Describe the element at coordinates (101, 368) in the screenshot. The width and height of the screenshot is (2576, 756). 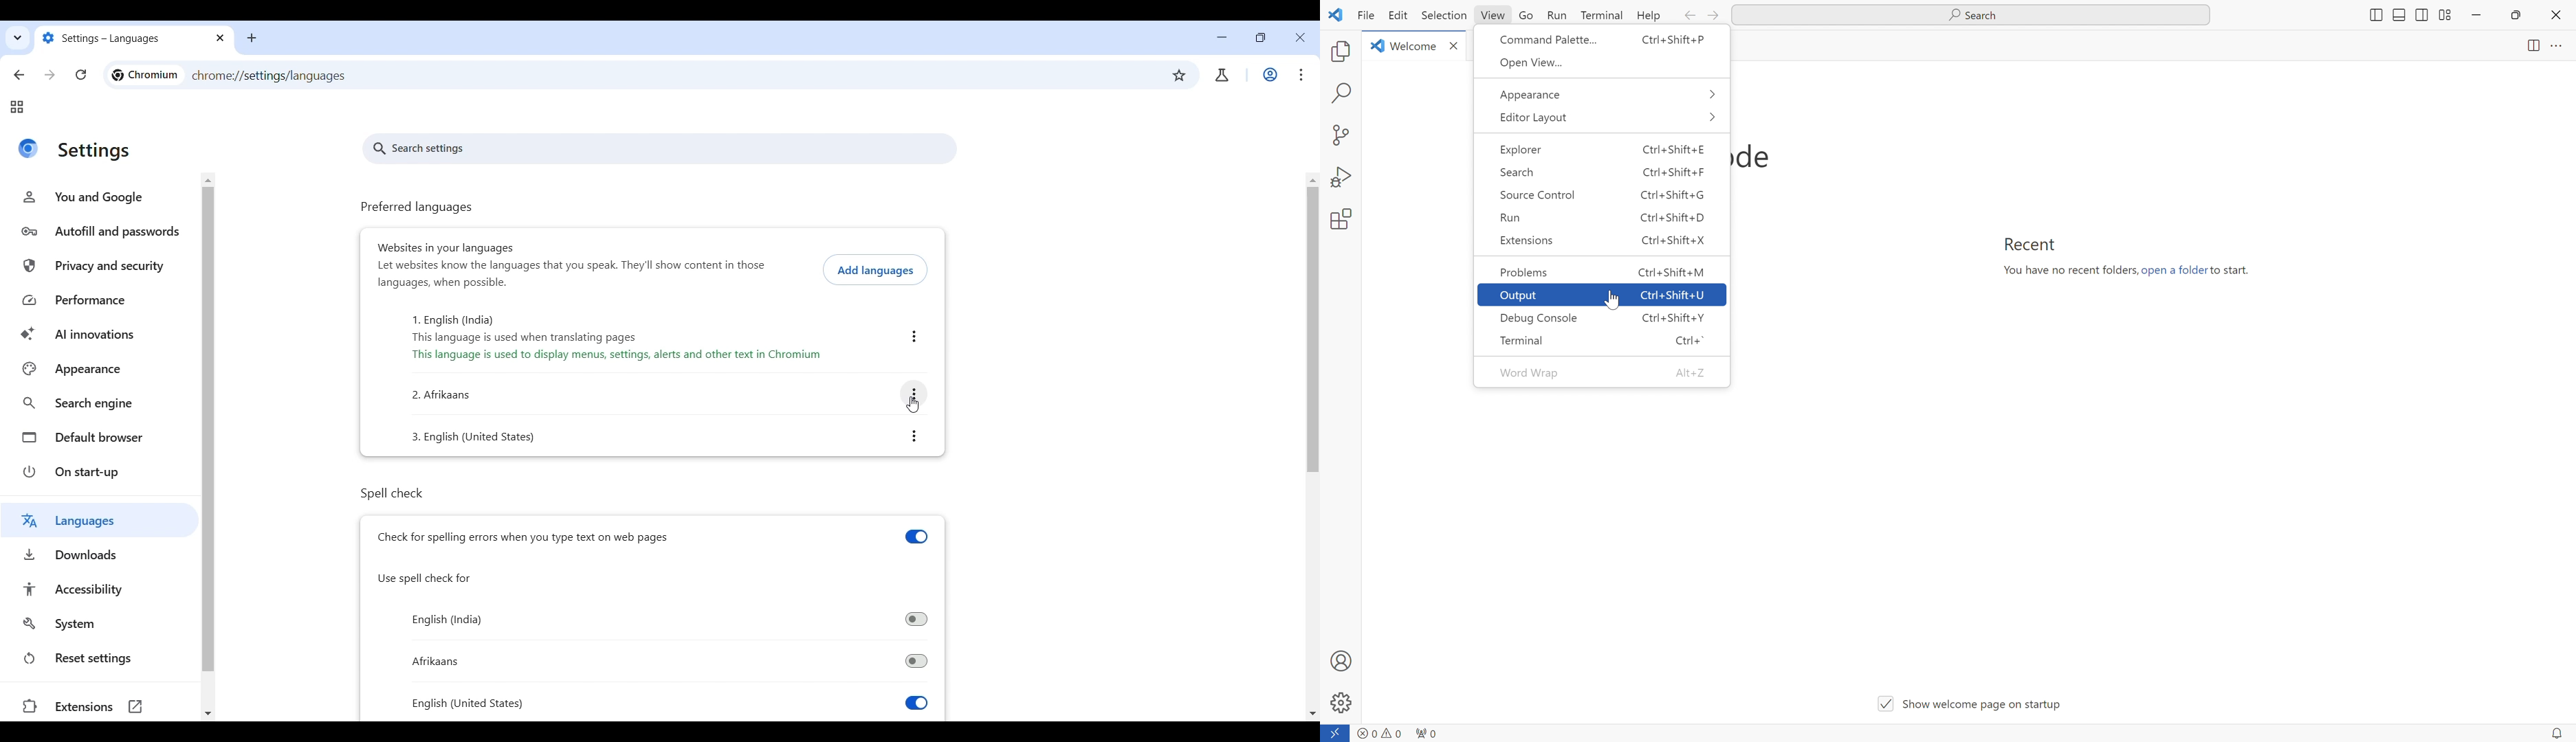
I see `Appearance` at that location.